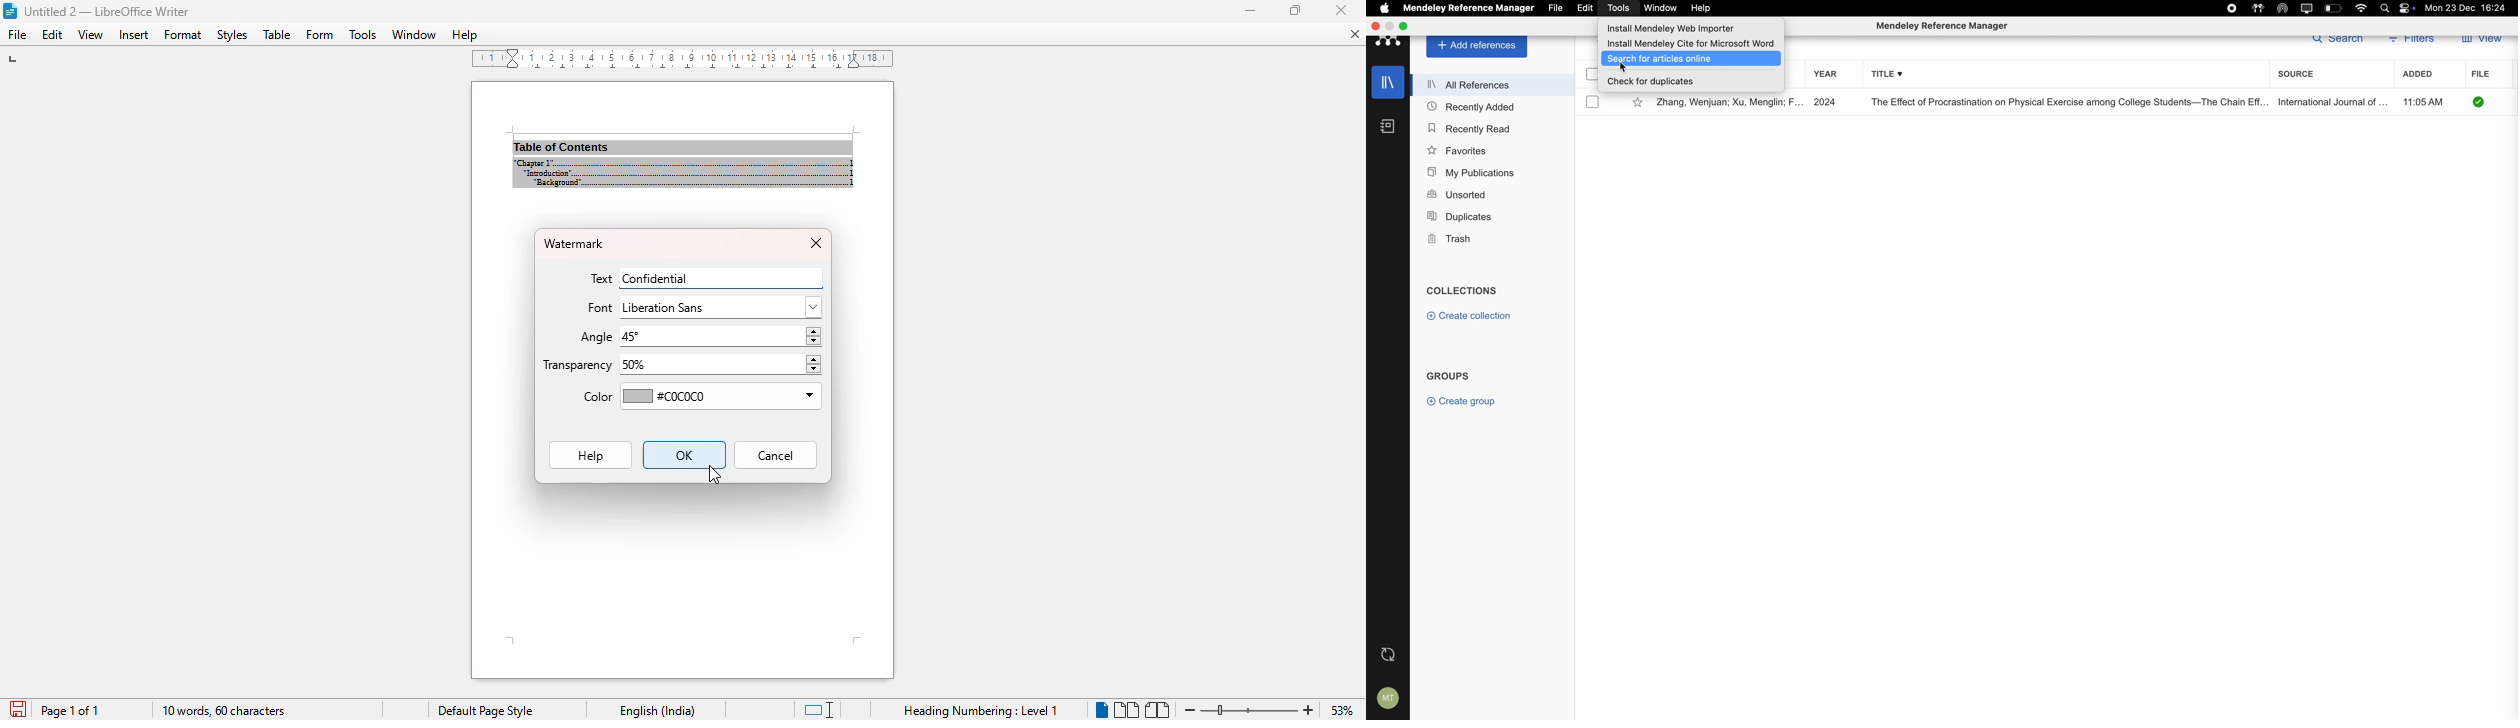  What do you see at coordinates (1311, 709) in the screenshot?
I see `zoom in` at bounding box center [1311, 709].